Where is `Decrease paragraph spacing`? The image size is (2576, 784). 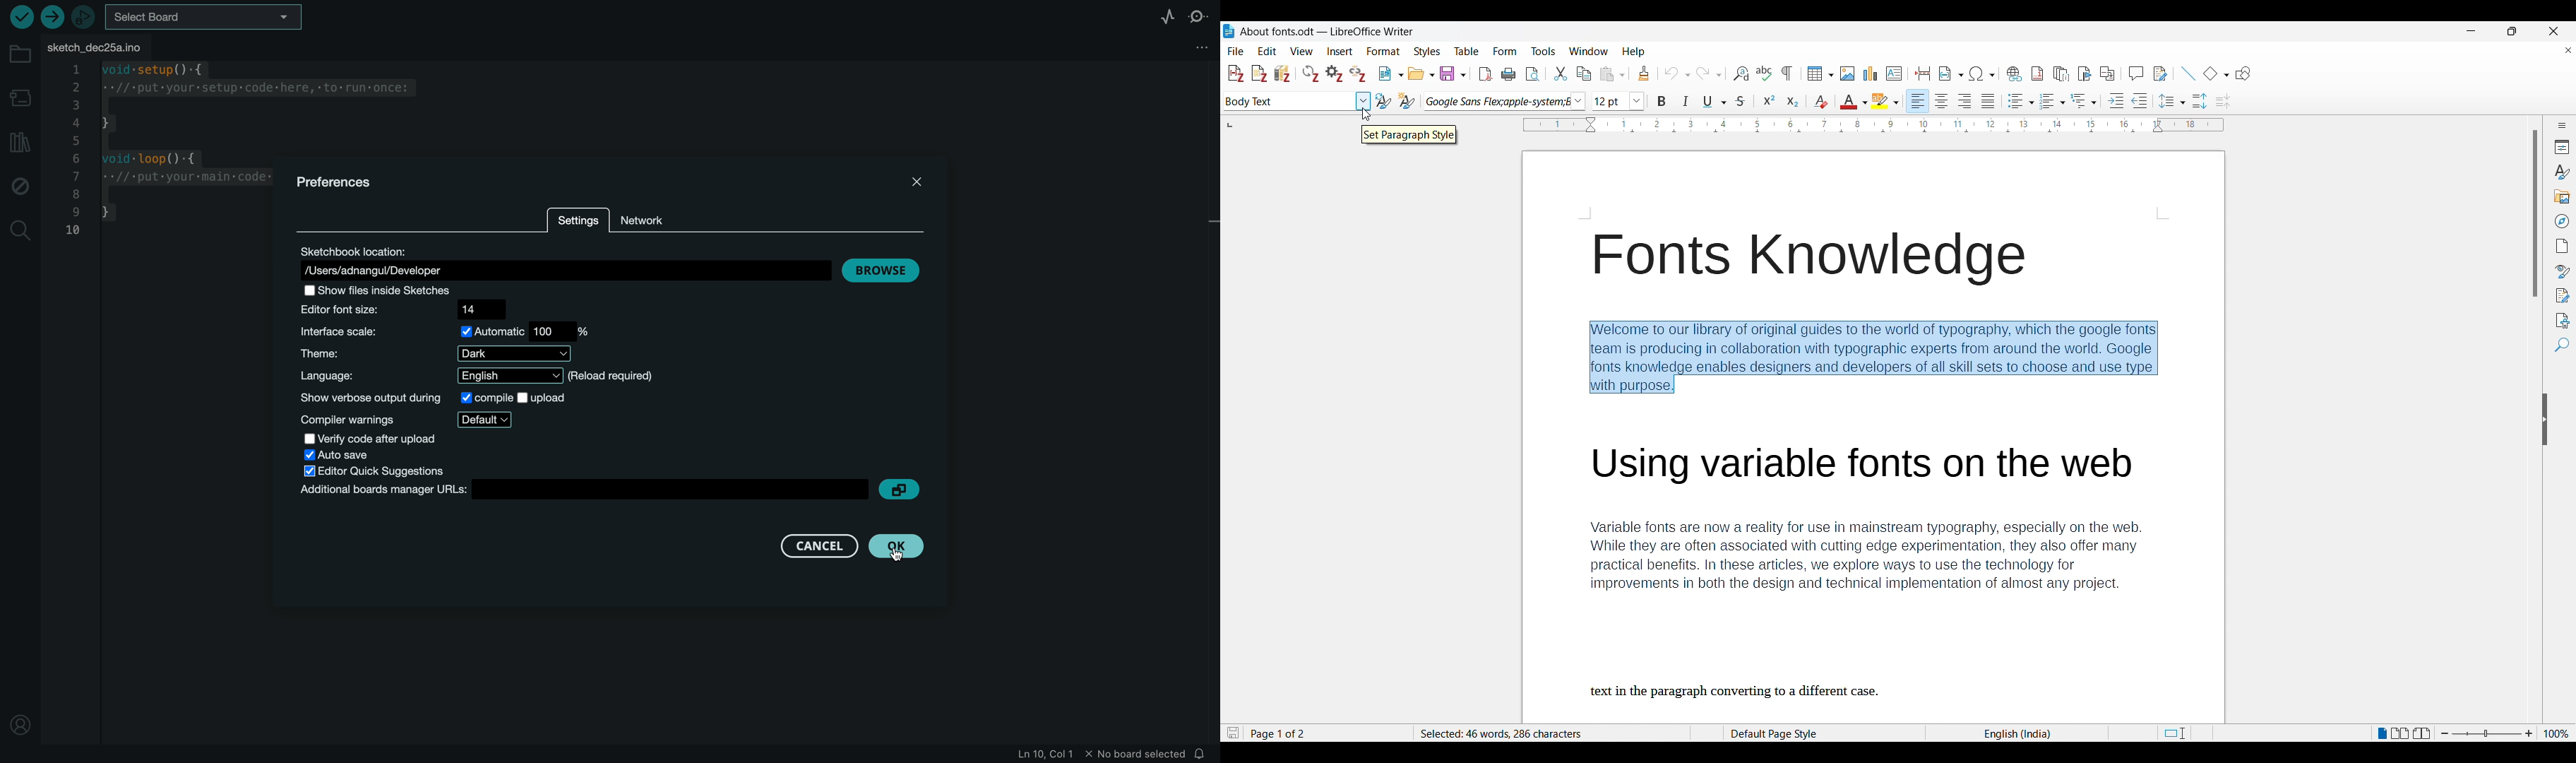
Decrease paragraph spacing is located at coordinates (2223, 102).